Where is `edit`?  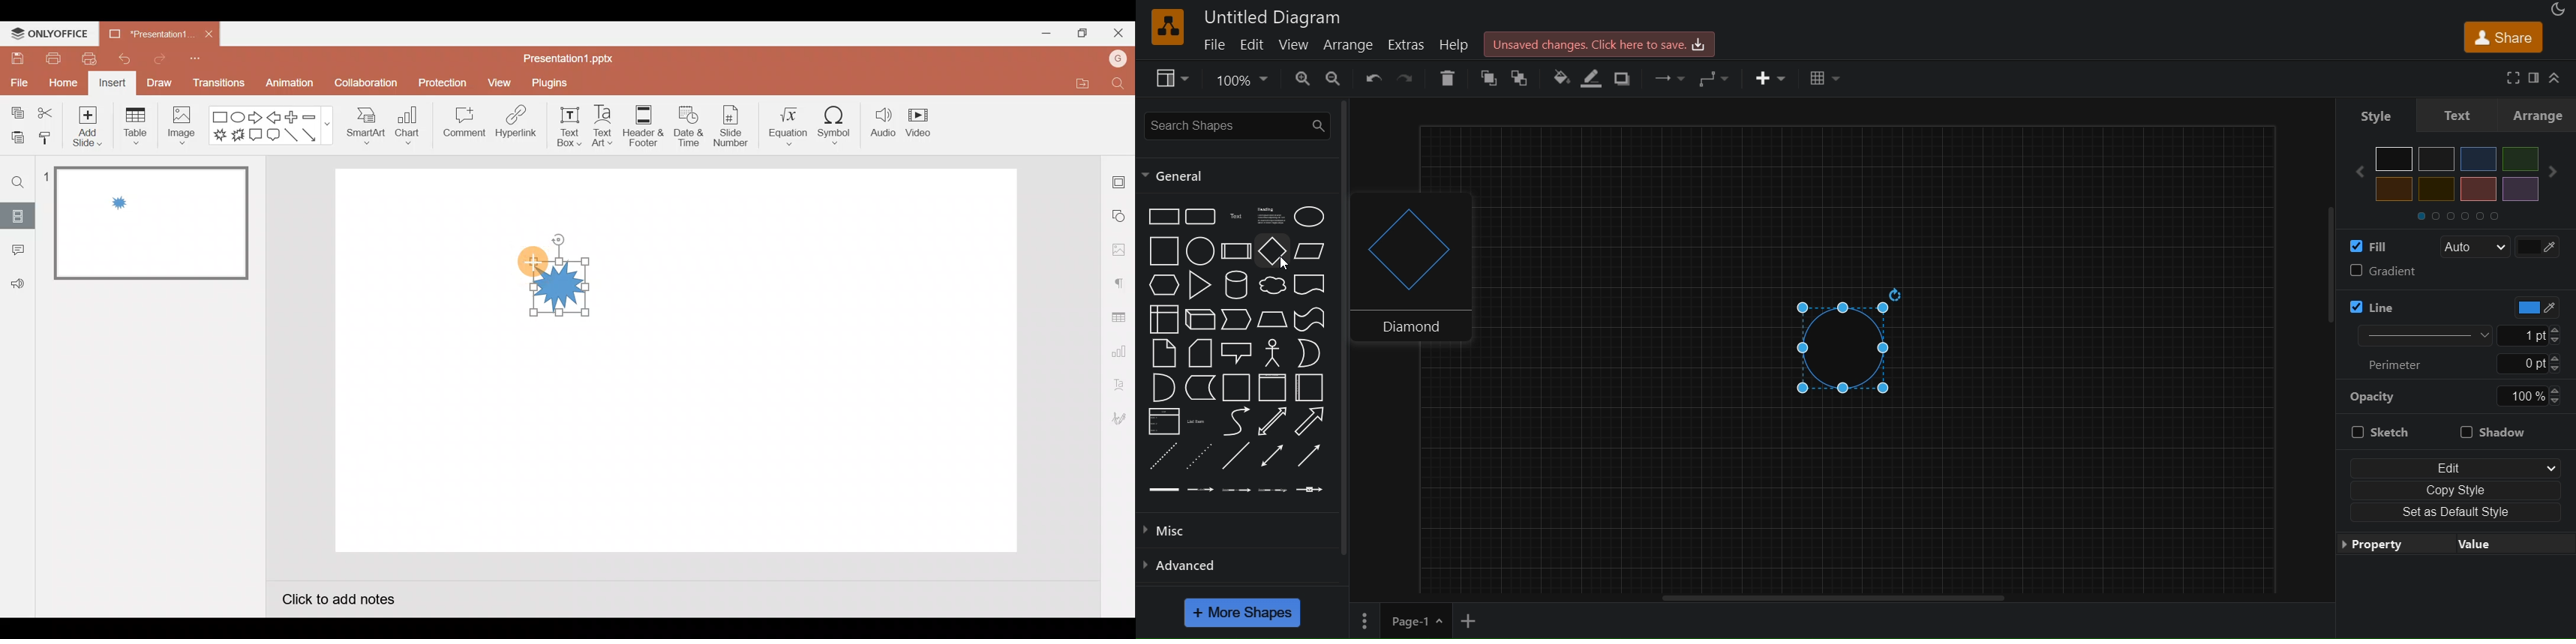 edit is located at coordinates (2454, 464).